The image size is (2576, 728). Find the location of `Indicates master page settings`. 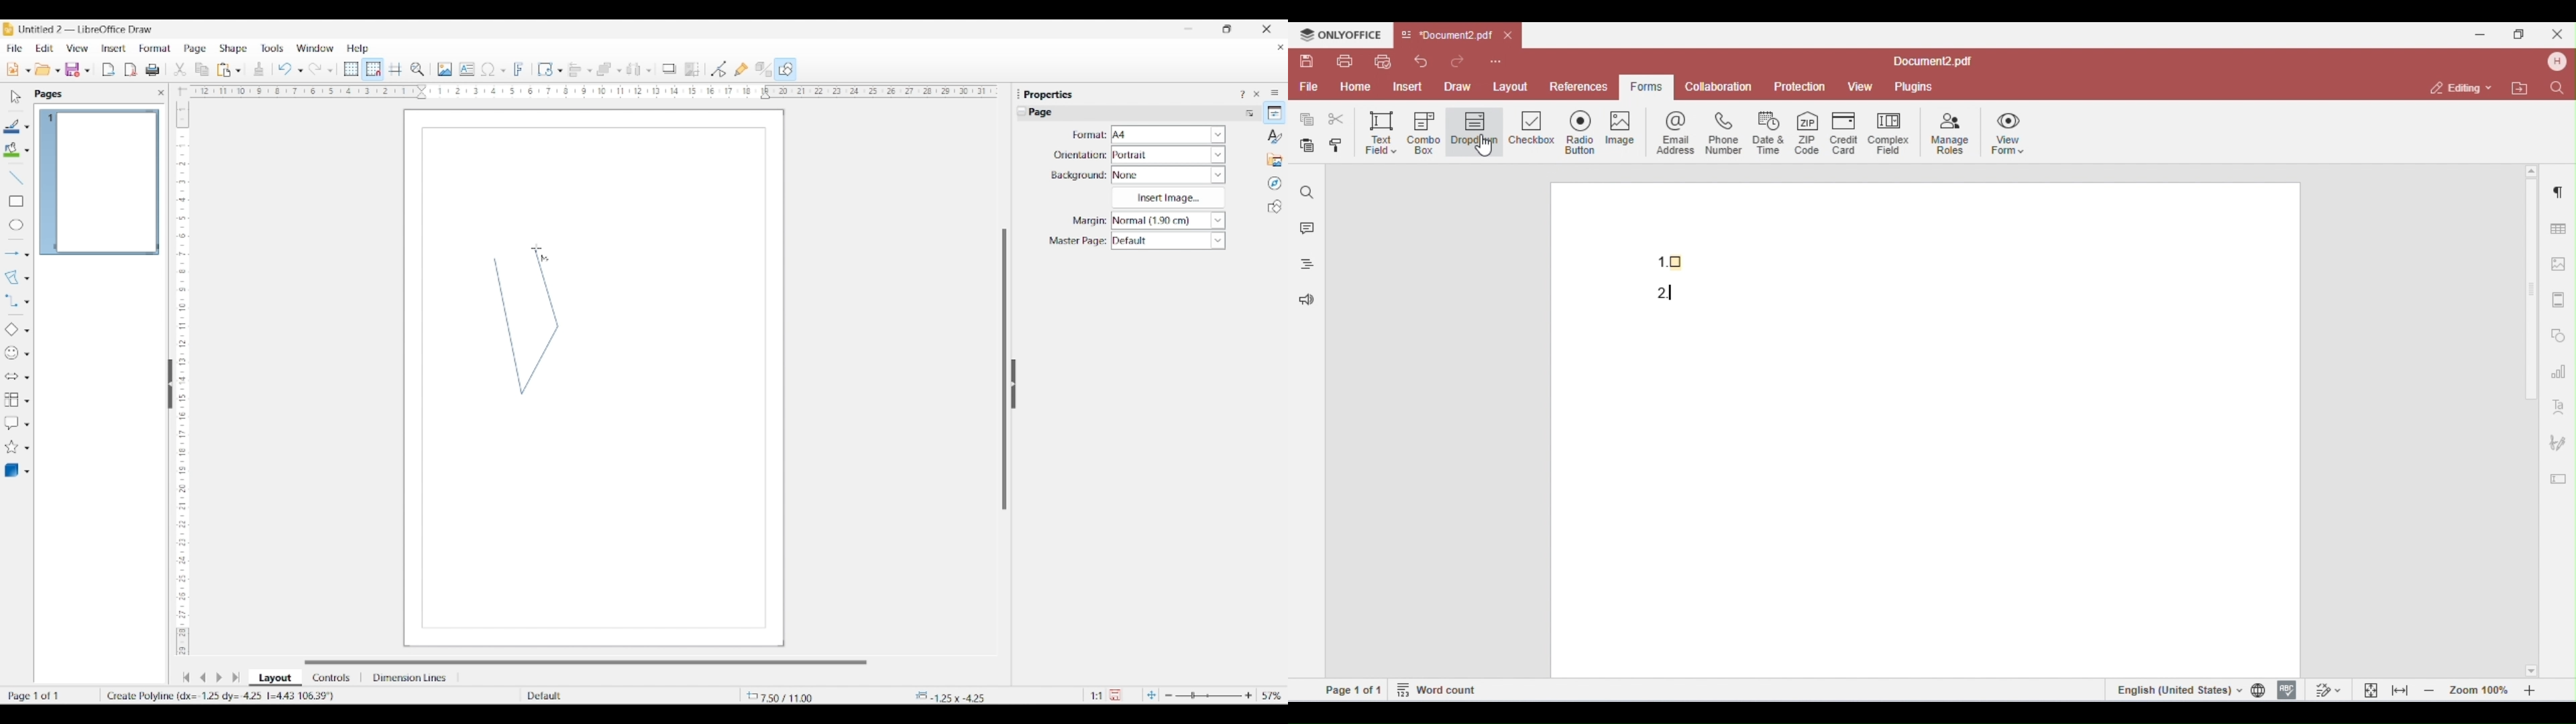

Indicates master page settings is located at coordinates (1077, 241).